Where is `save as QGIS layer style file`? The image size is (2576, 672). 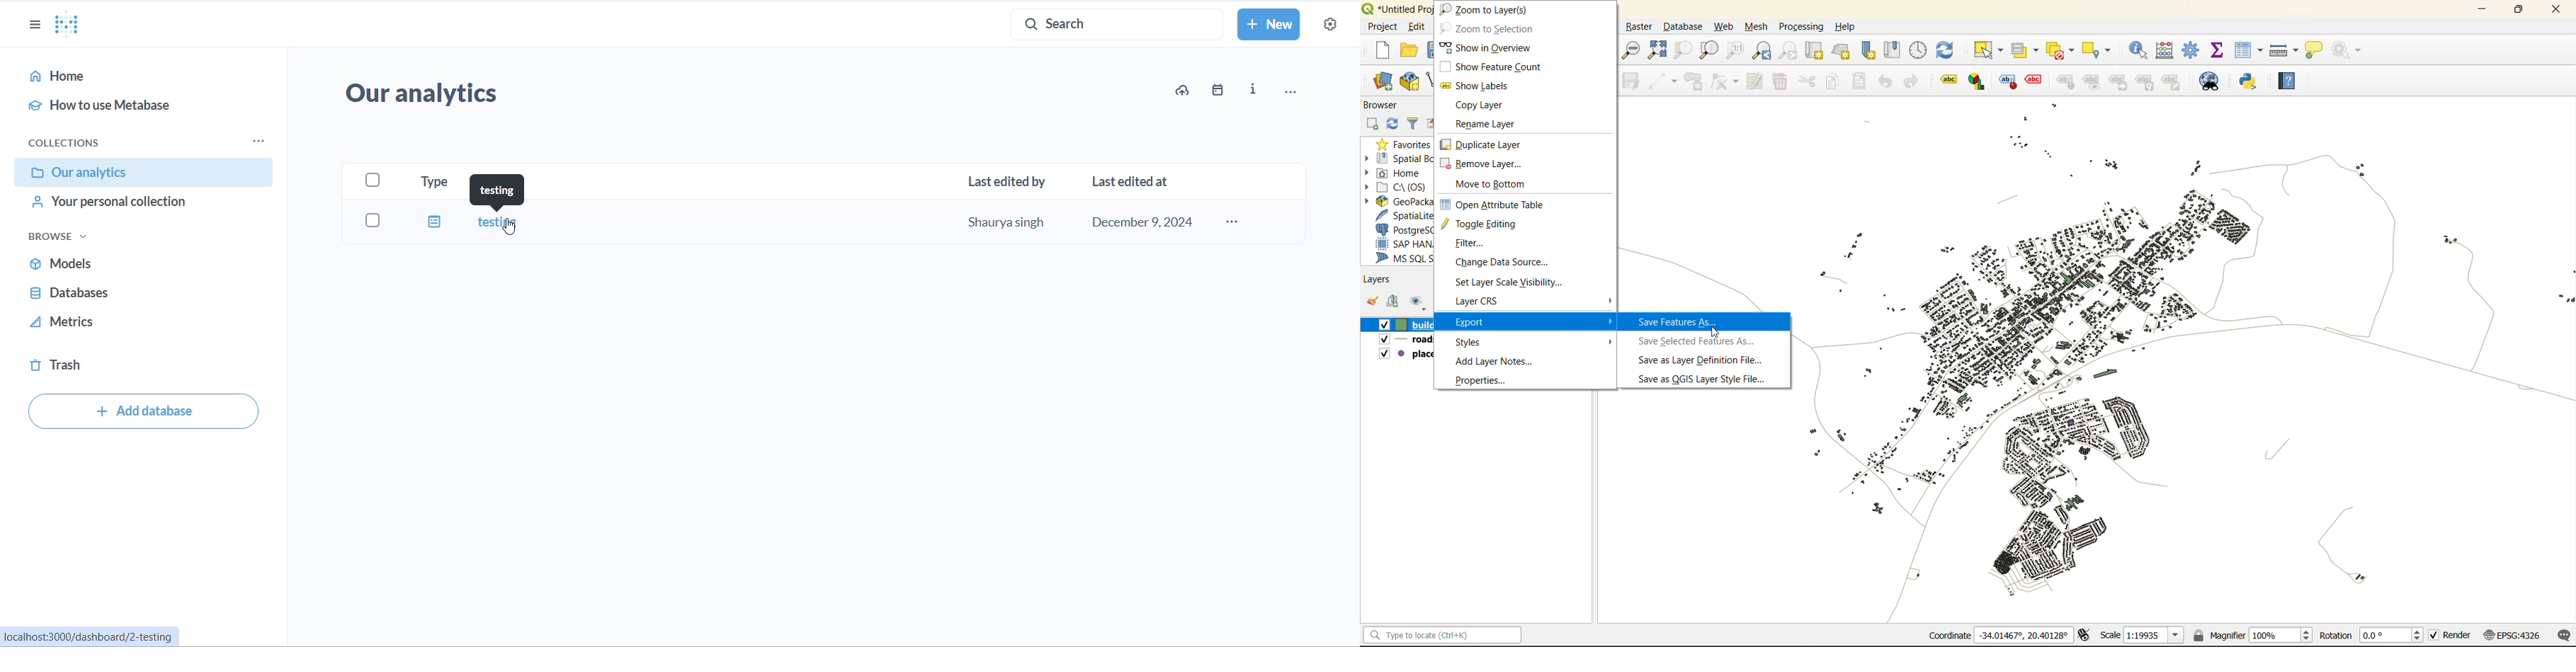
save as QGIS layer style file is located at coordinates (1703, 379).